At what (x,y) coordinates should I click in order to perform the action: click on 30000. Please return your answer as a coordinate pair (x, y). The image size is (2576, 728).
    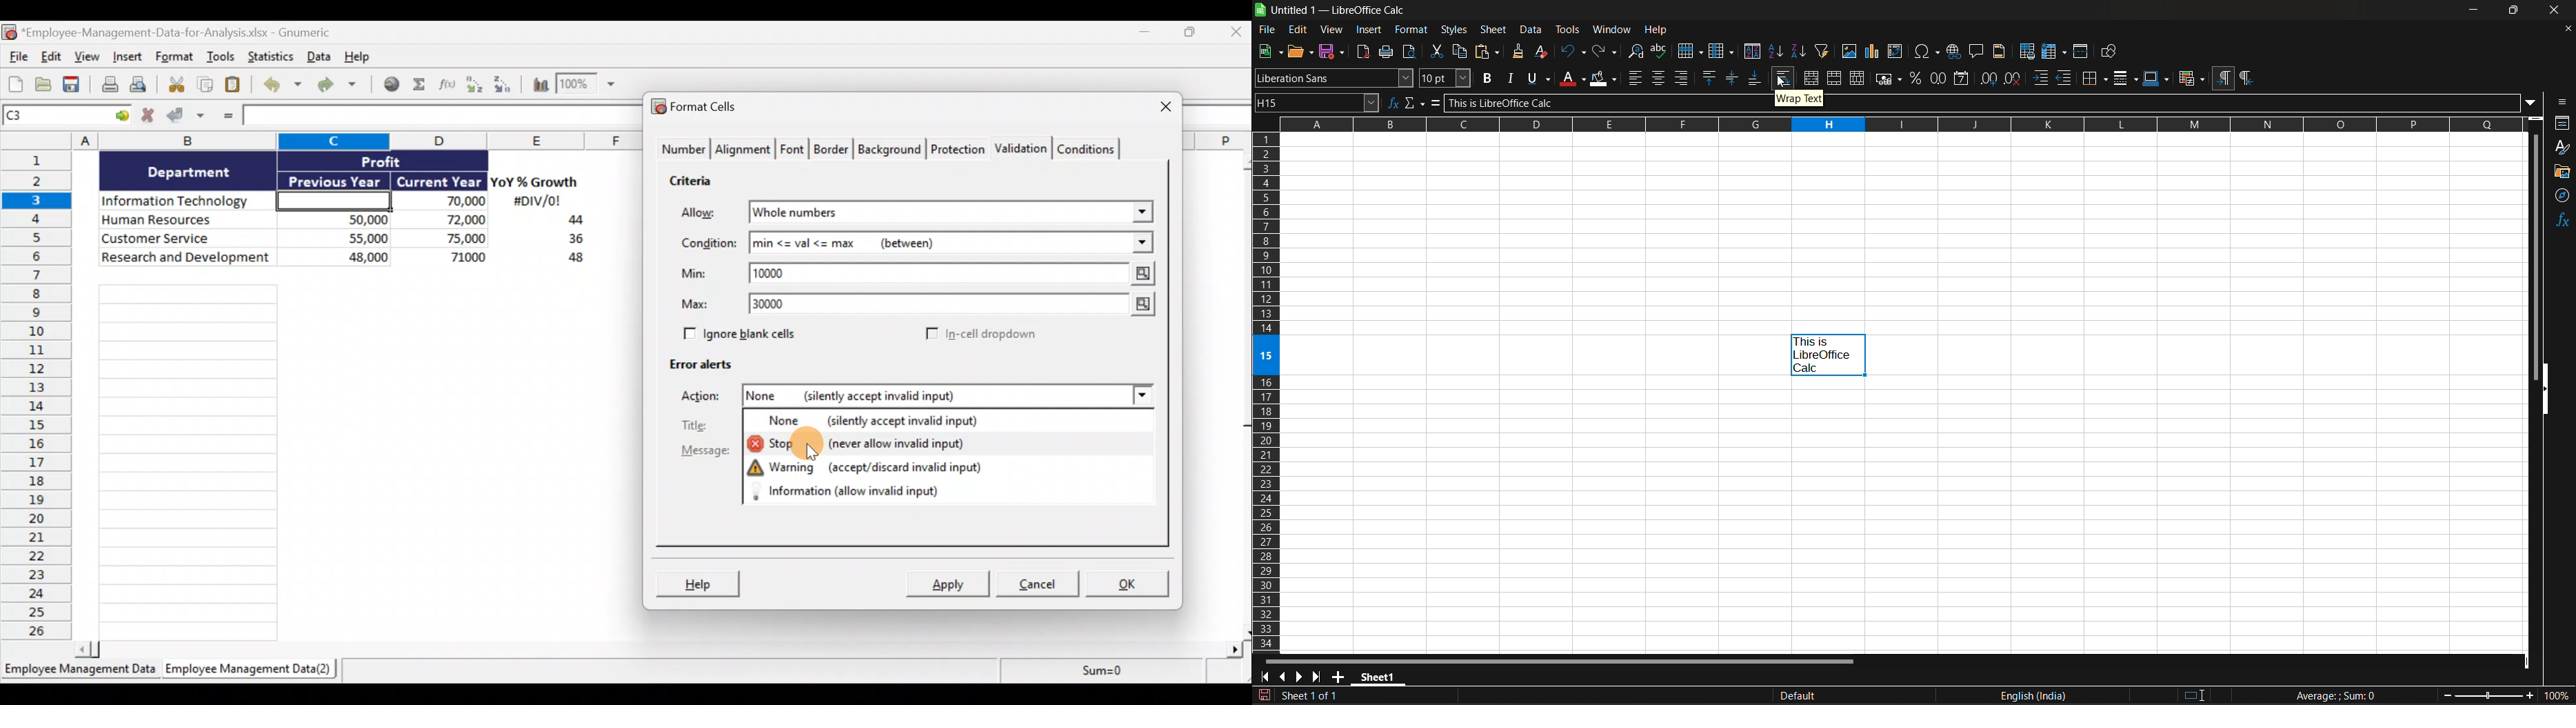
    Looking at the image, I should click on (778, 306).